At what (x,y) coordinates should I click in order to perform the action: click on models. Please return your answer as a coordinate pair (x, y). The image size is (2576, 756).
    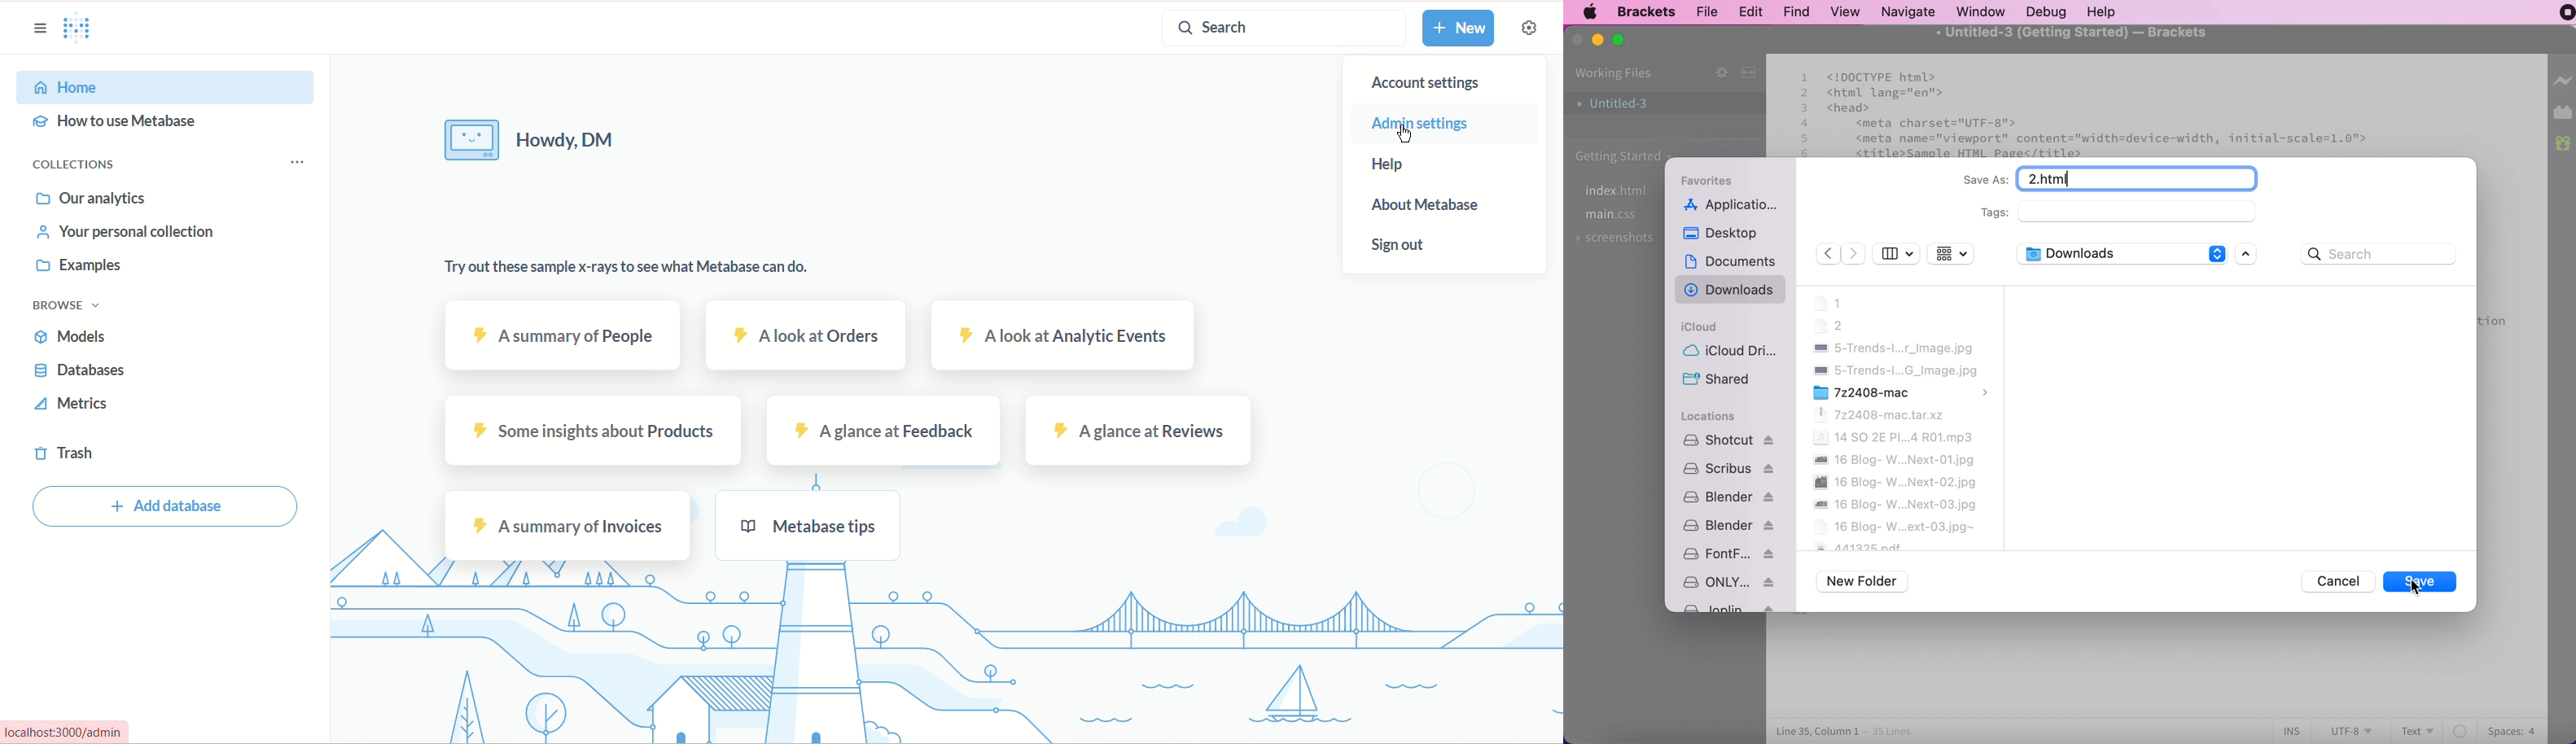
    Looking at the image, I should click on (72, 337).